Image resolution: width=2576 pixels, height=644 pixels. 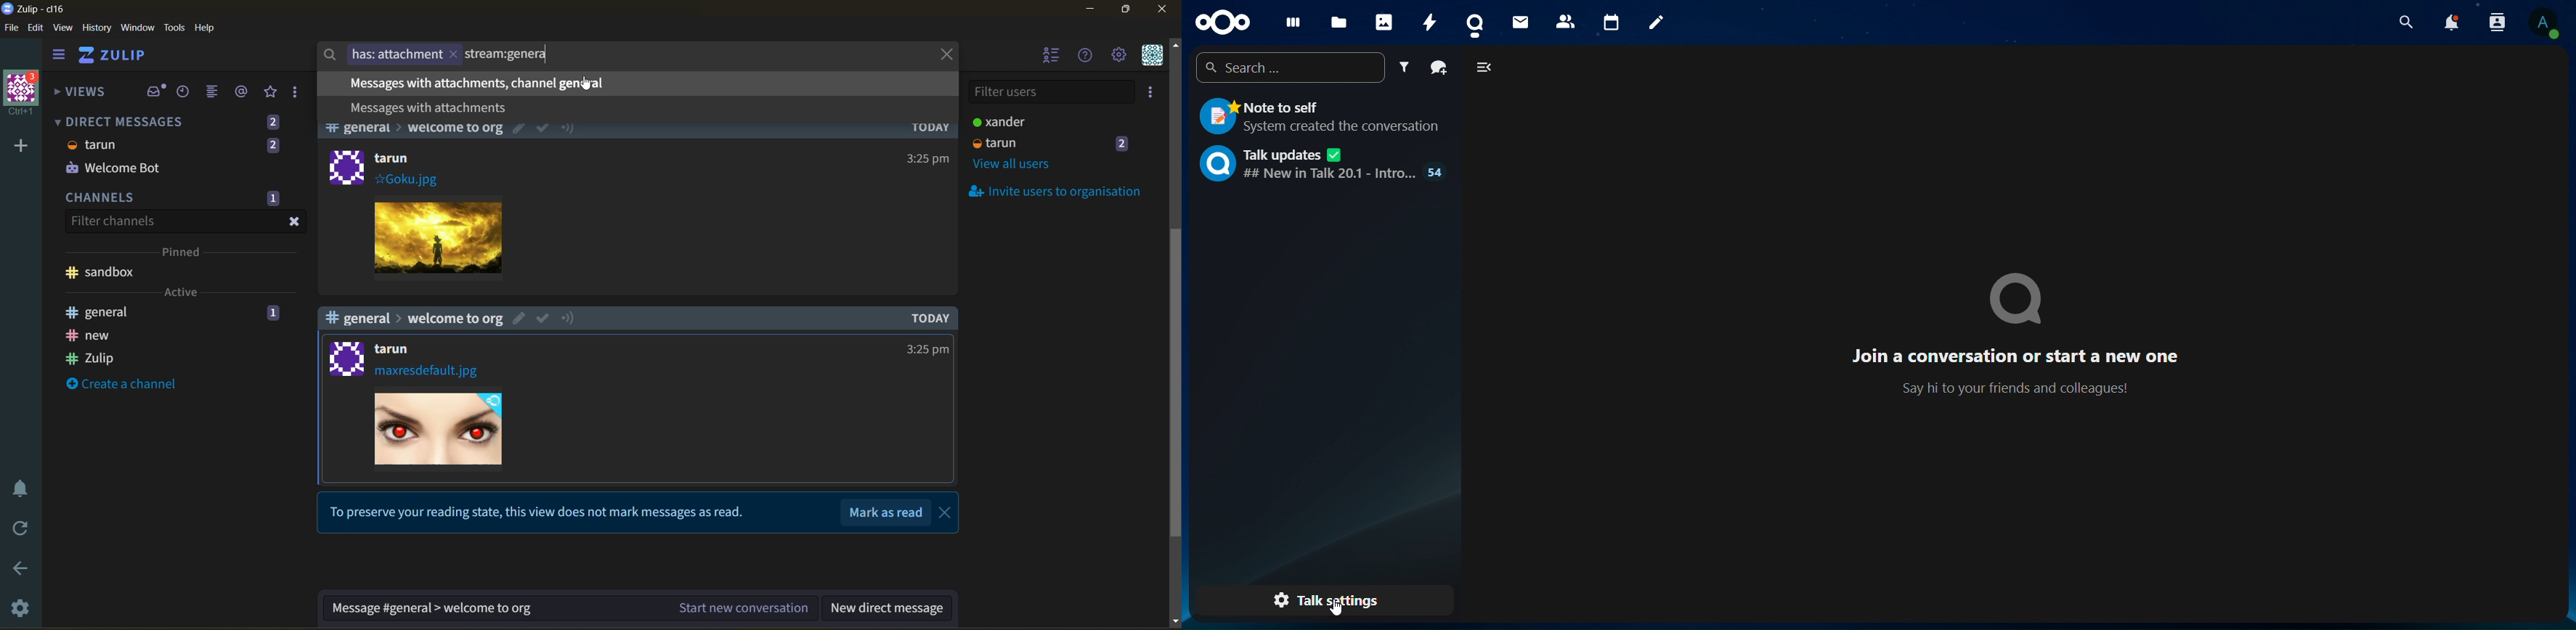 I want to click on CHANNELS, so click(x=102, y=199).